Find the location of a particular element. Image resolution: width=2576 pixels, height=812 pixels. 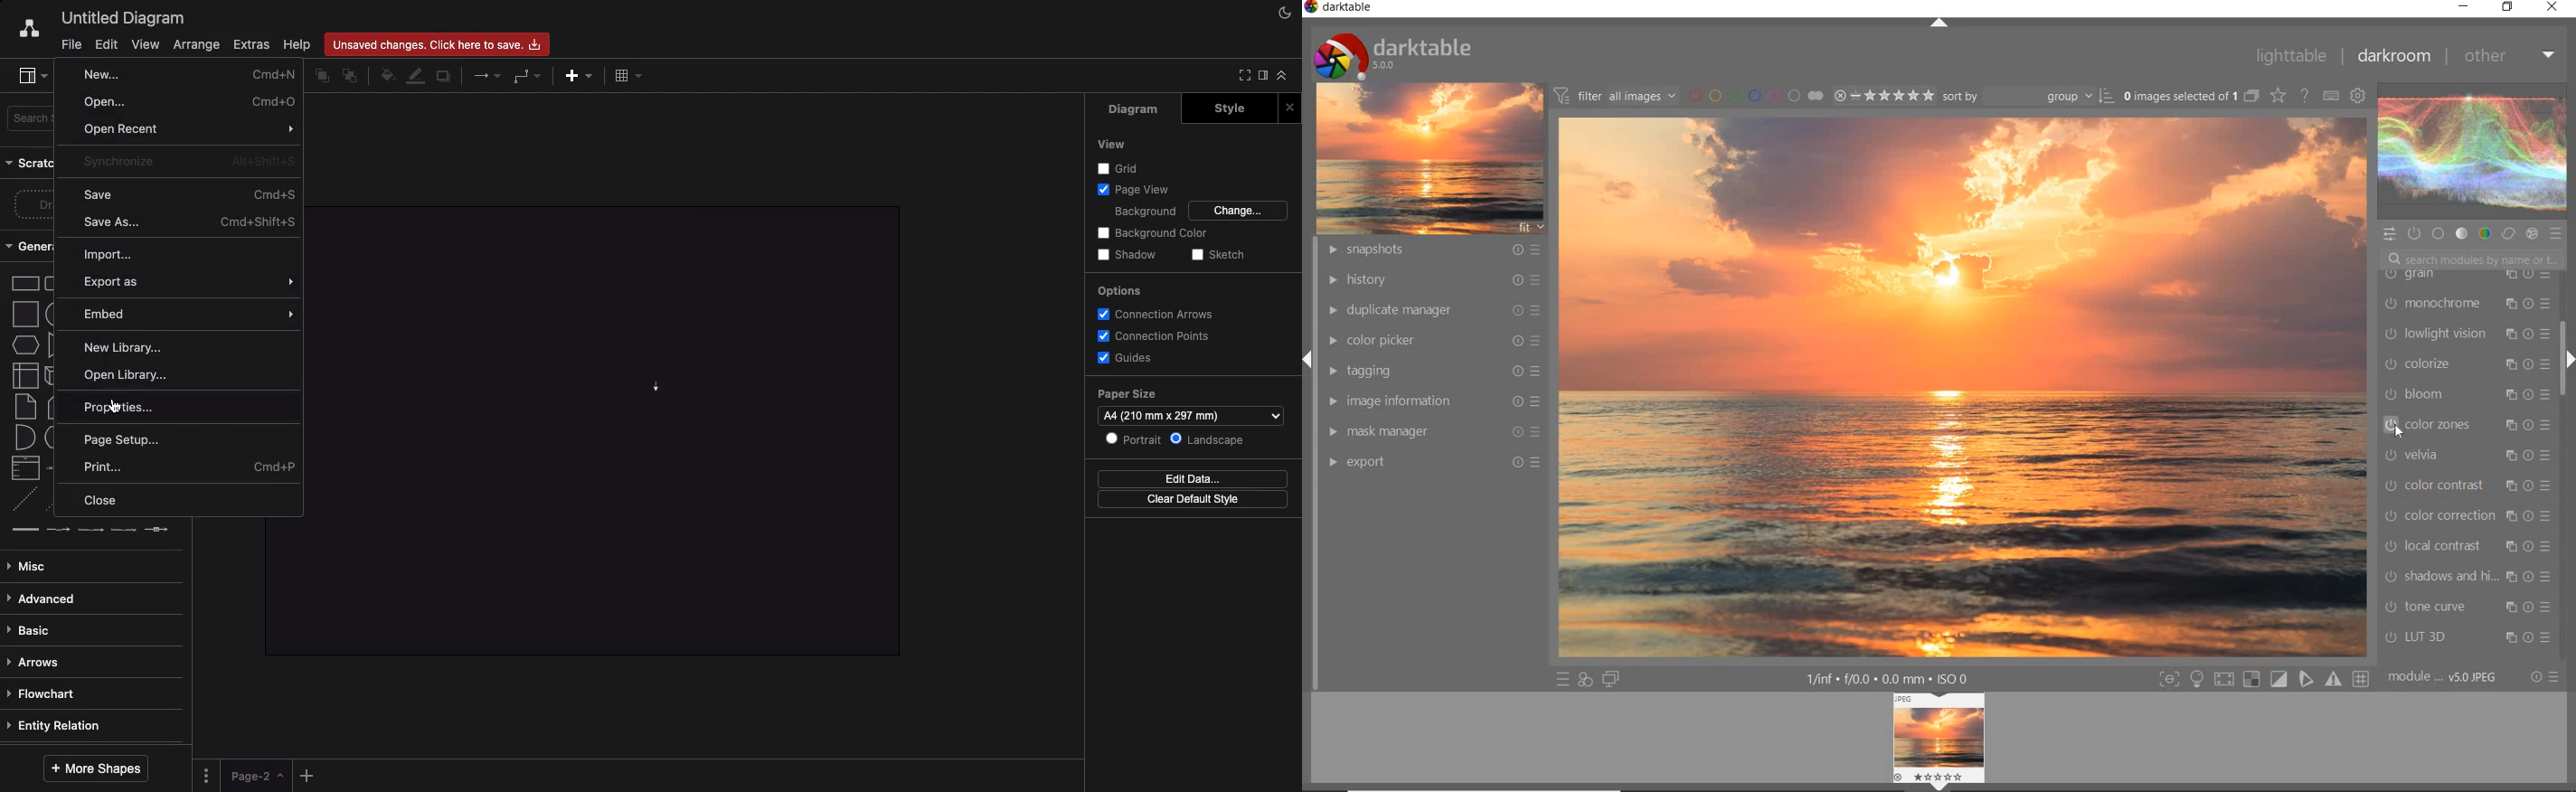

Duplicate is located at coordinates (443, 78).